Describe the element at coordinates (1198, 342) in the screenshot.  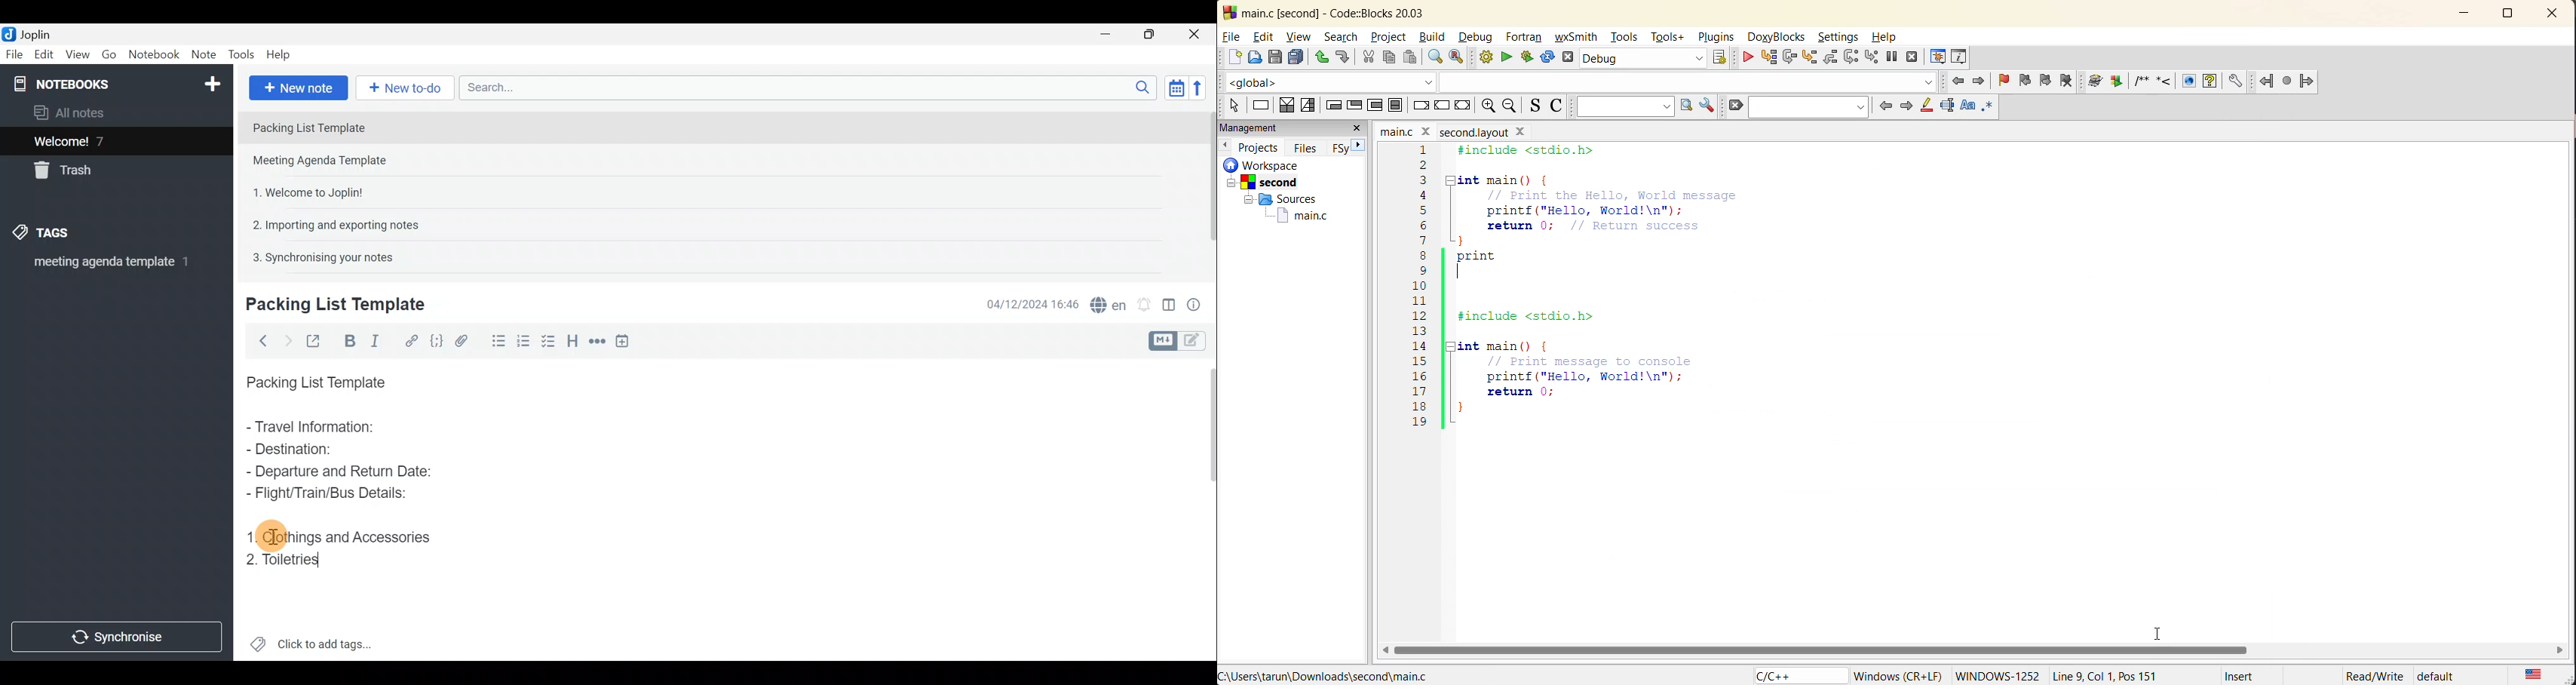
I see `Toggle editors` at that location.